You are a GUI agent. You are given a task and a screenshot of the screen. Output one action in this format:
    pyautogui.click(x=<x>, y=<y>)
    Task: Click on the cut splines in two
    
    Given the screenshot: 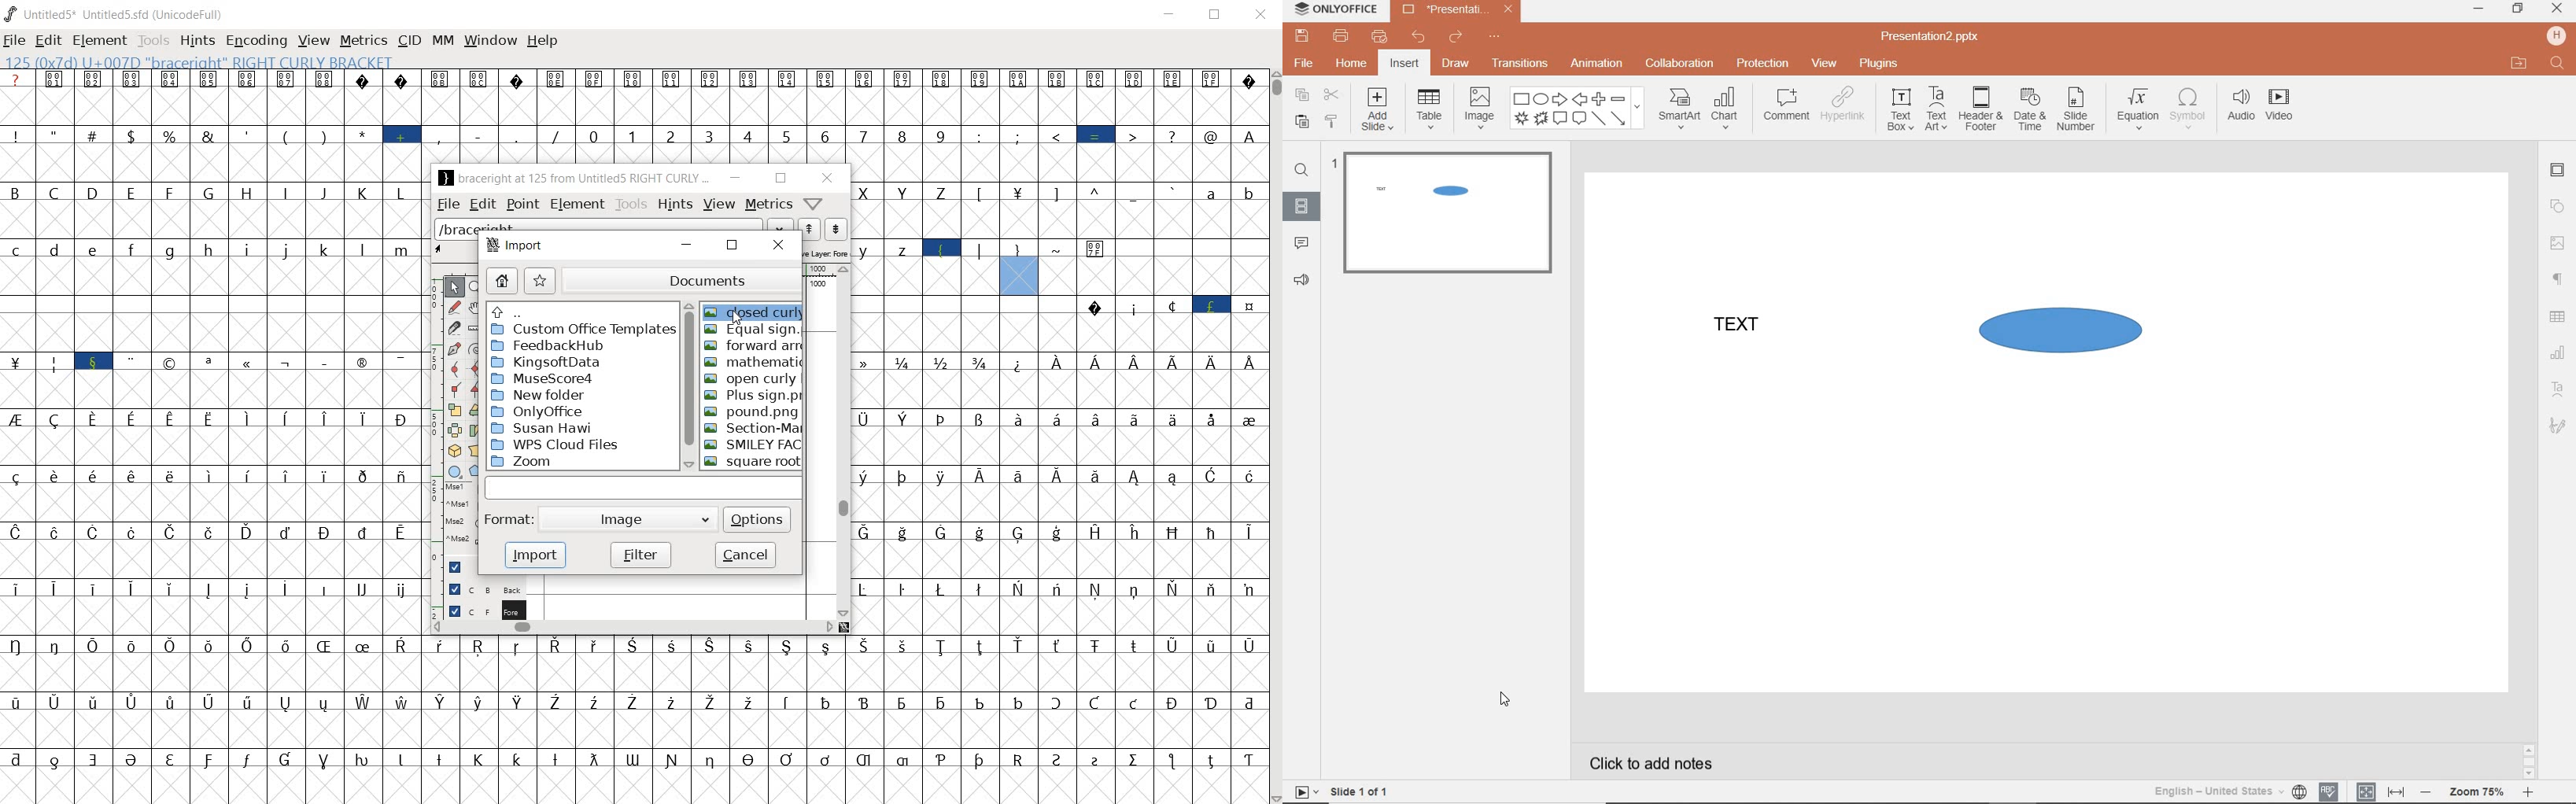 What is the action you would take?
    pyautogui.click(x=452, y=327)
    